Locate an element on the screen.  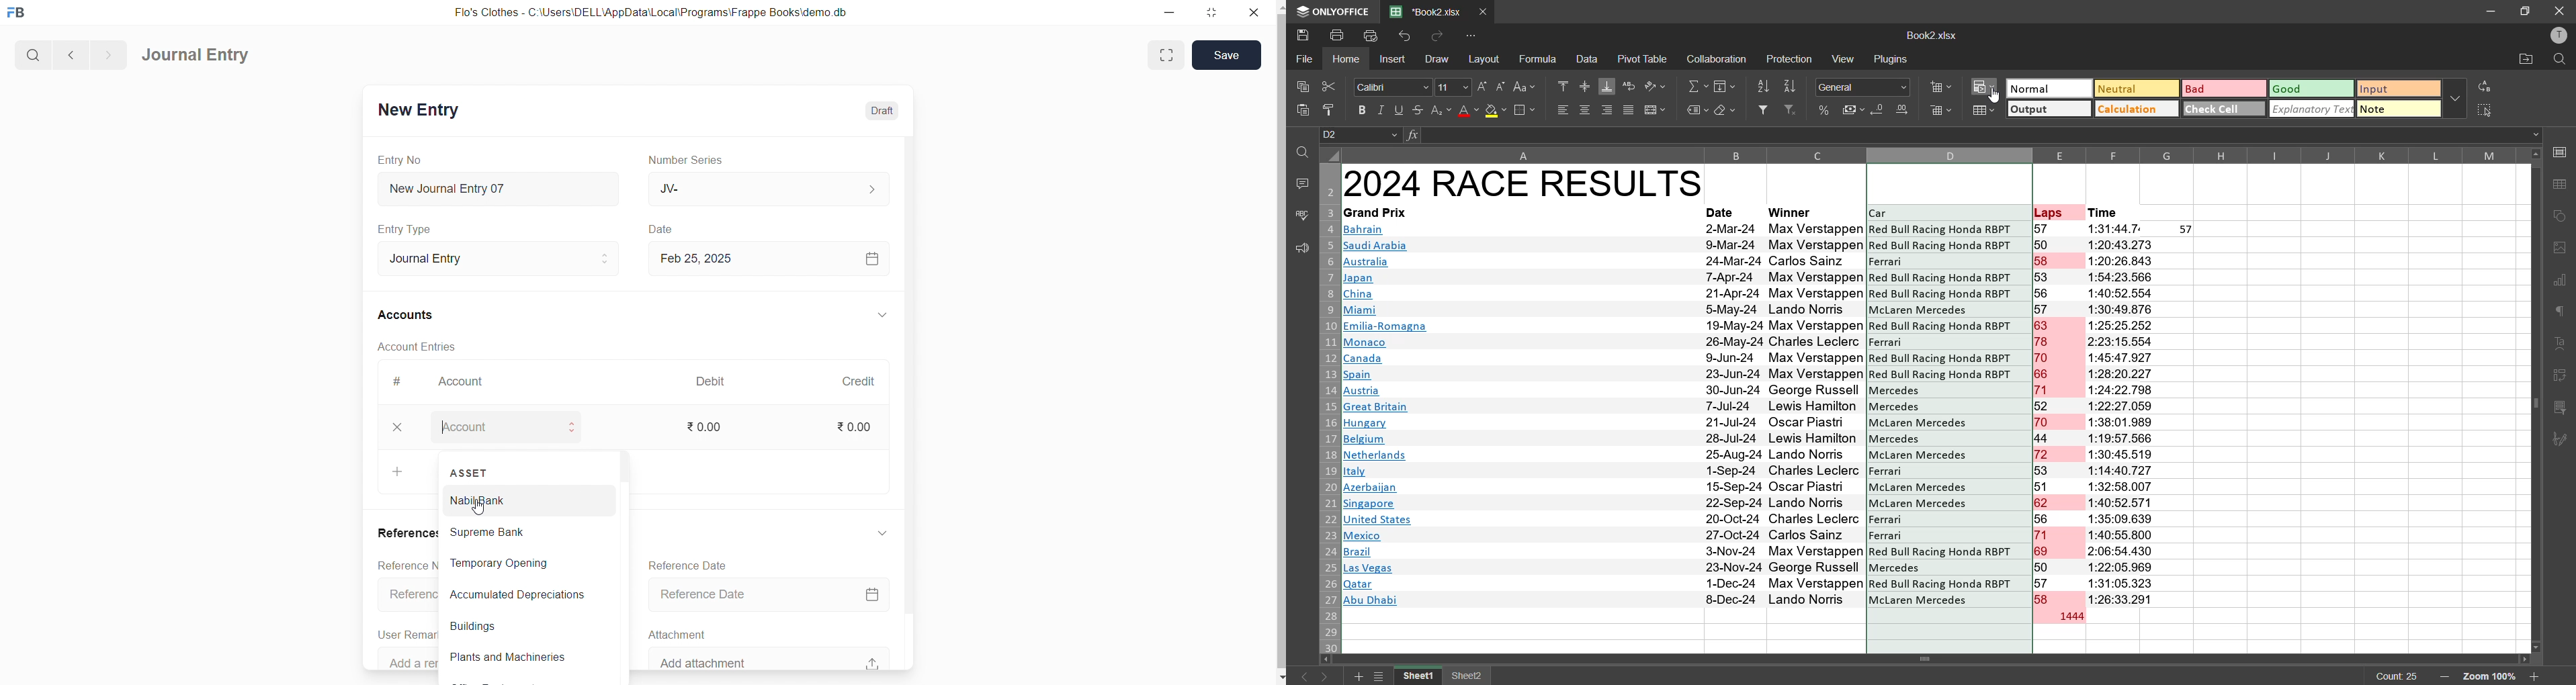
scrollbar is located at coordinates (2535, 400).